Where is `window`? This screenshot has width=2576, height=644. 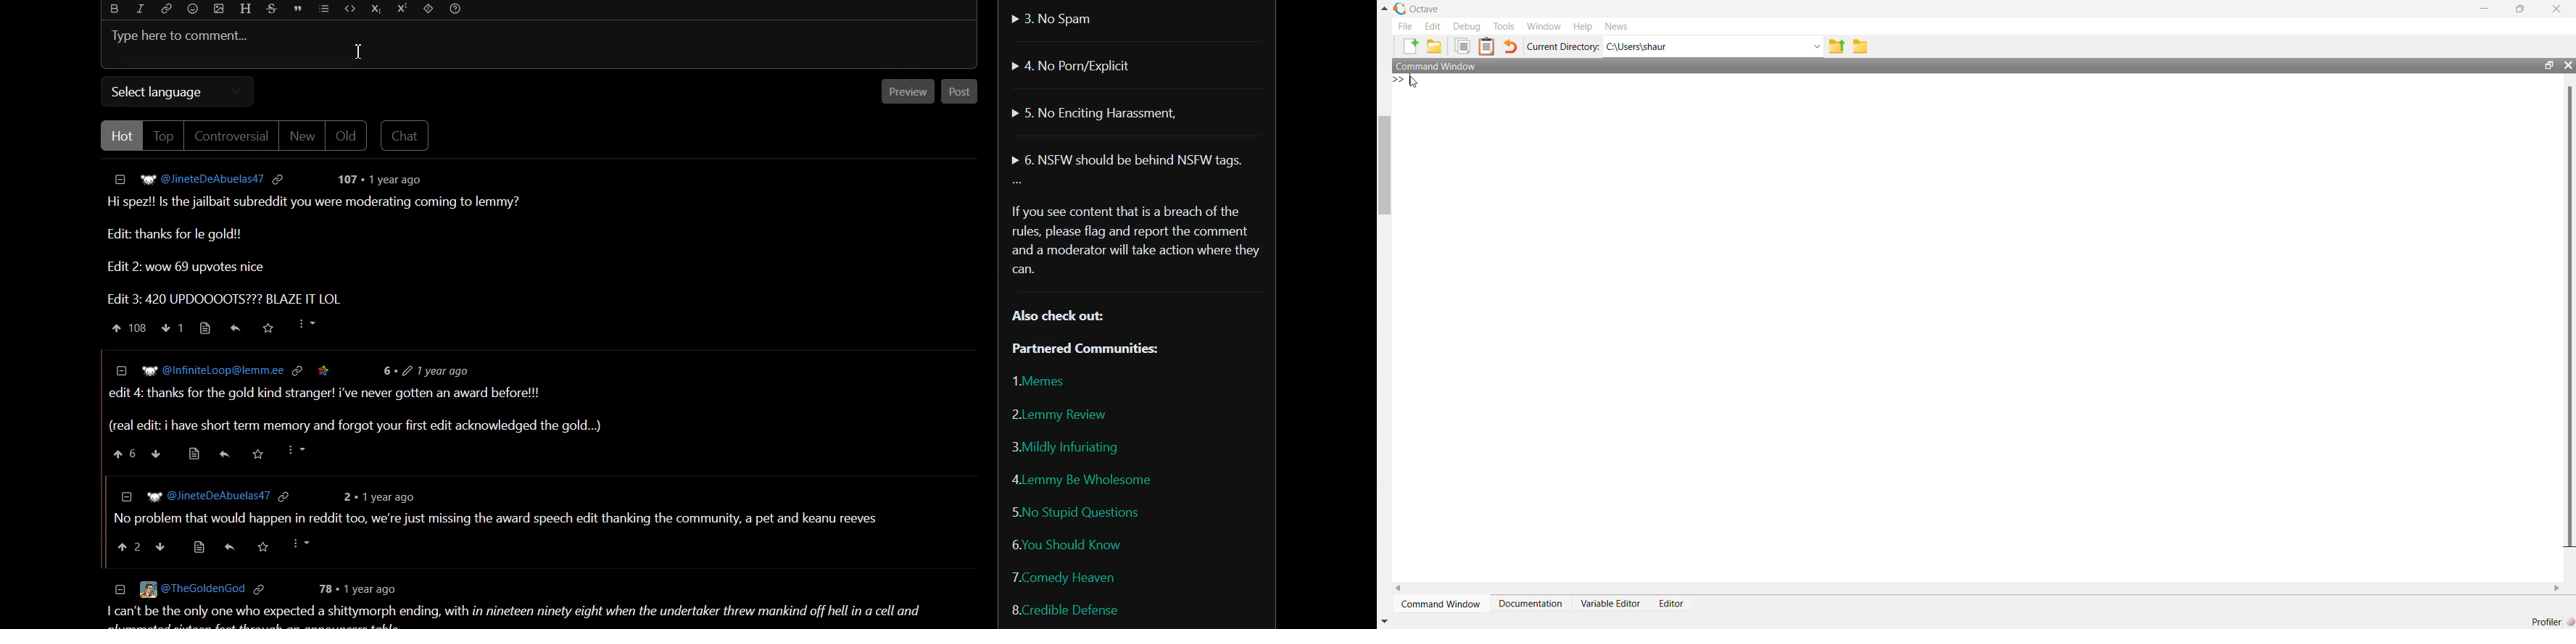
window is located at coordinates (1546, 26).